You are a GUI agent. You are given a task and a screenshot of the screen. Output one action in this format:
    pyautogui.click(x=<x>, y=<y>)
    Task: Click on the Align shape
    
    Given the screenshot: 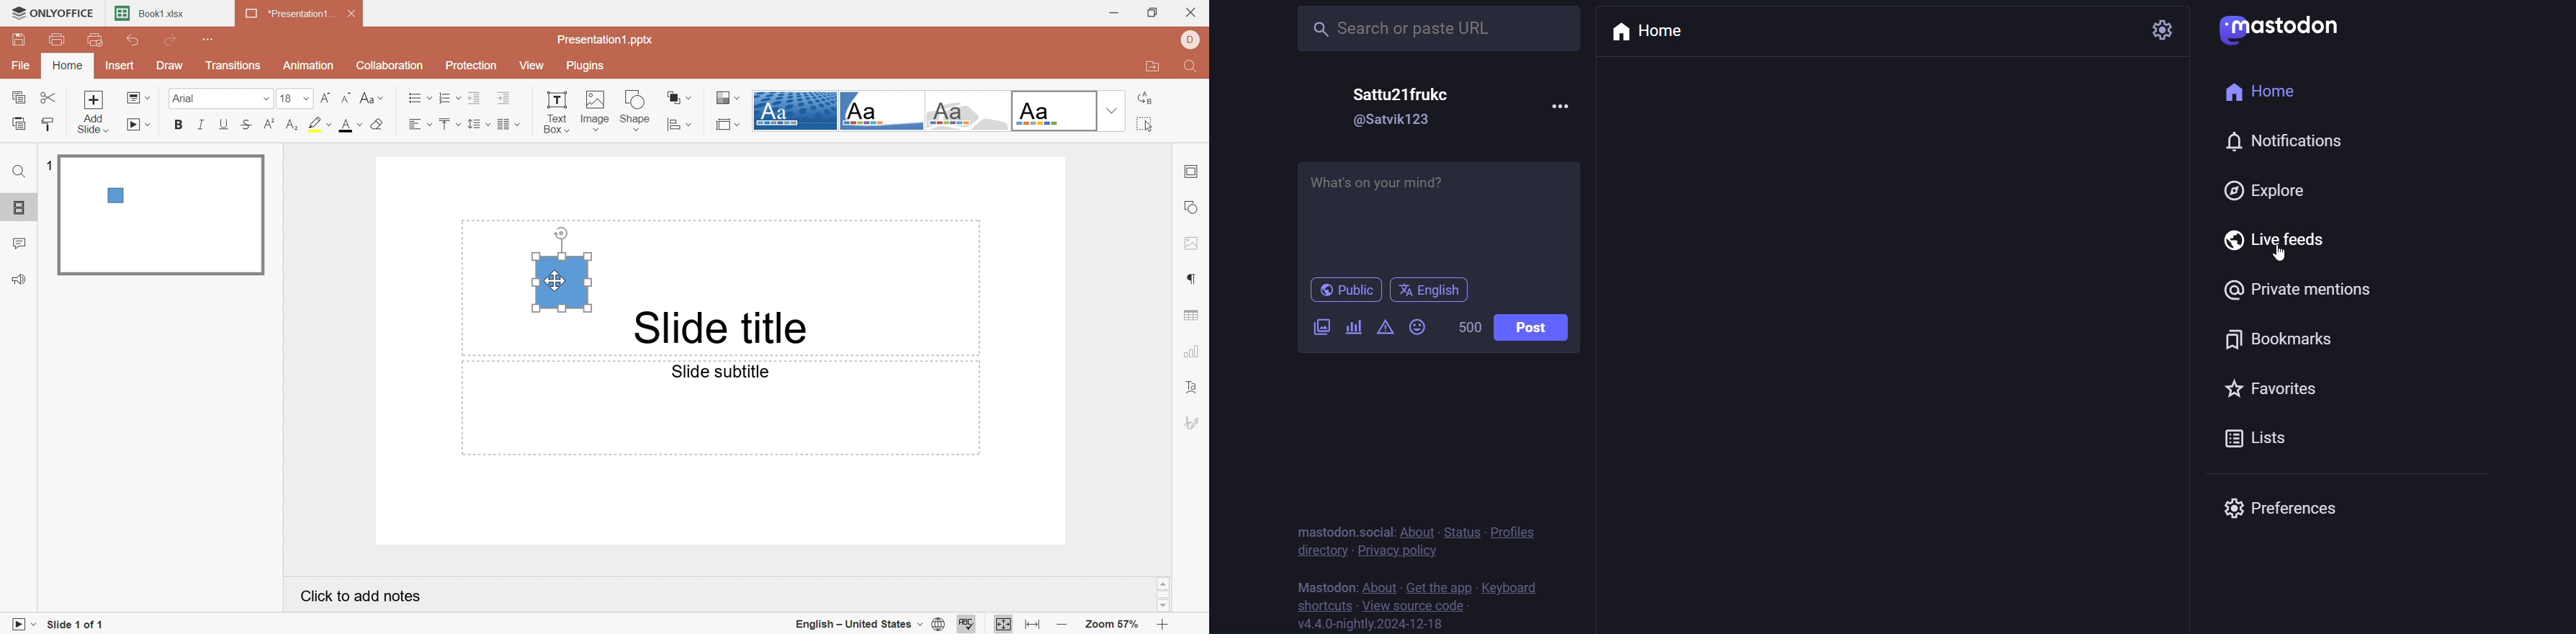 What is the action you would take?
    pyautogui.click(x=680, y=125)
    